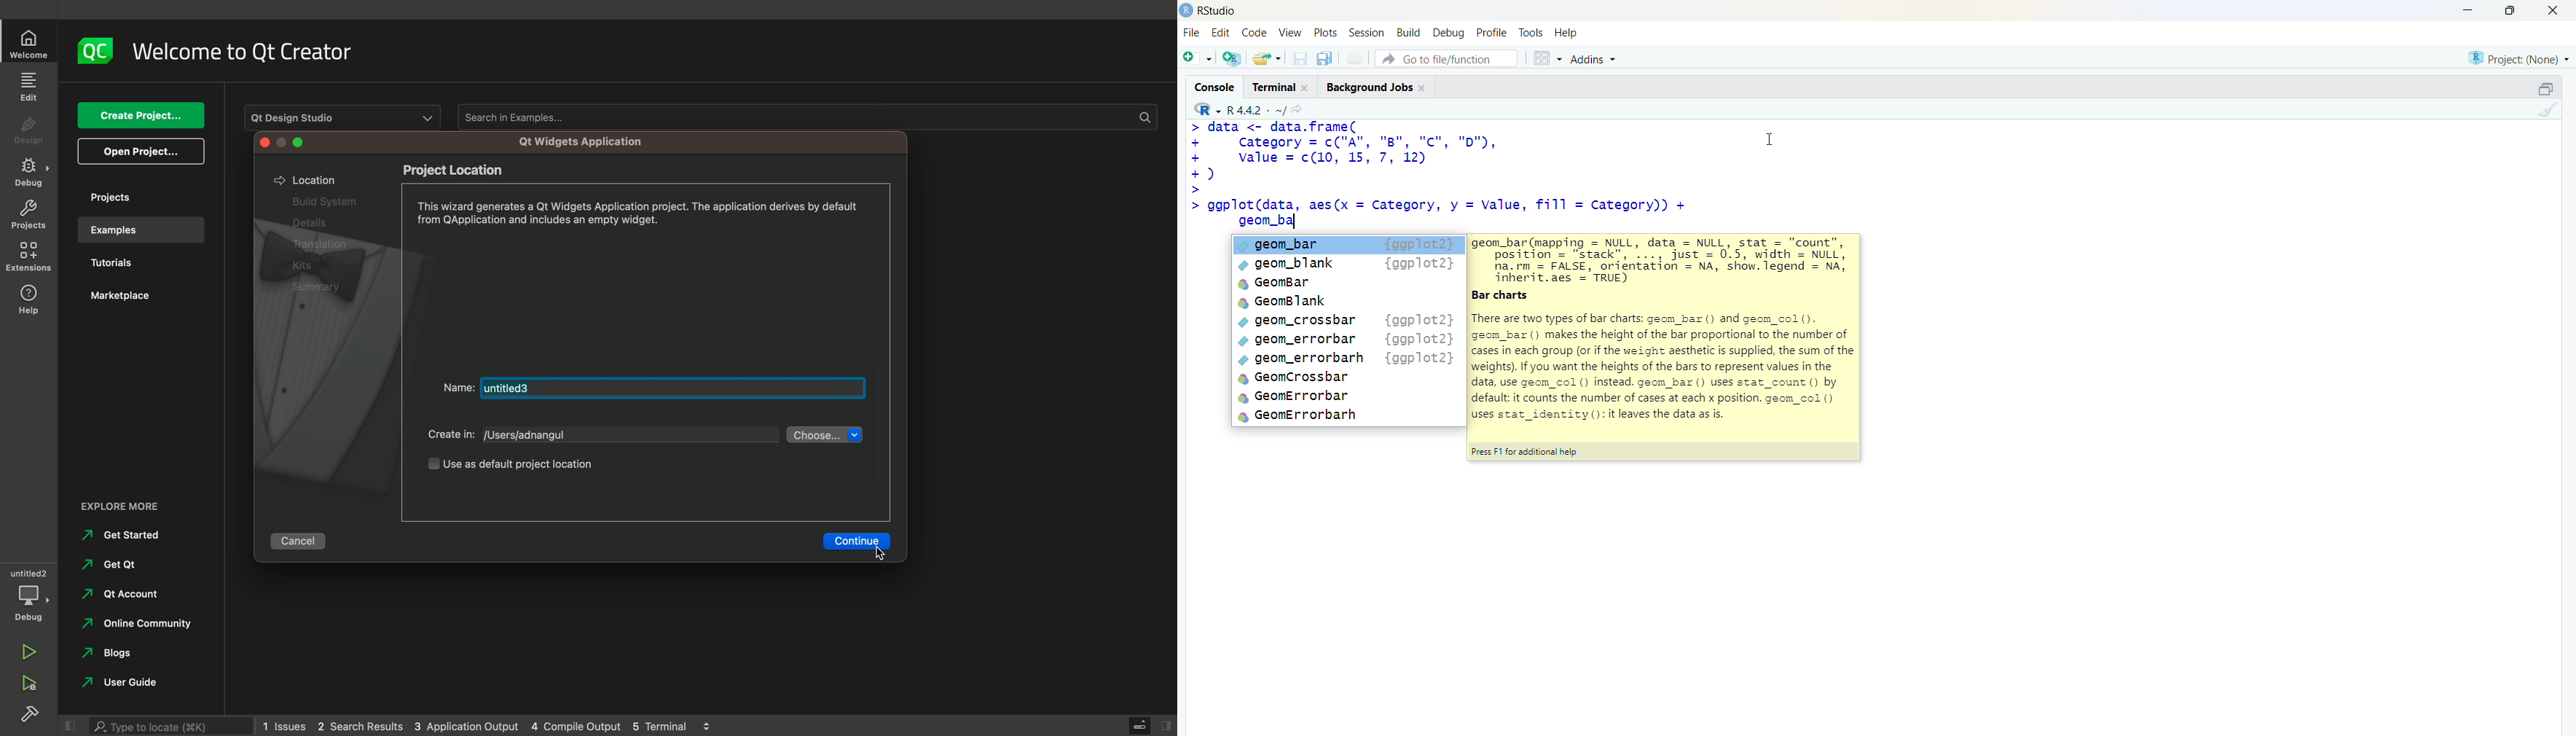  What do you see at coordinates (1367, 33) in the screenshot?
I see `Session` at bounding box center [1367, 33].